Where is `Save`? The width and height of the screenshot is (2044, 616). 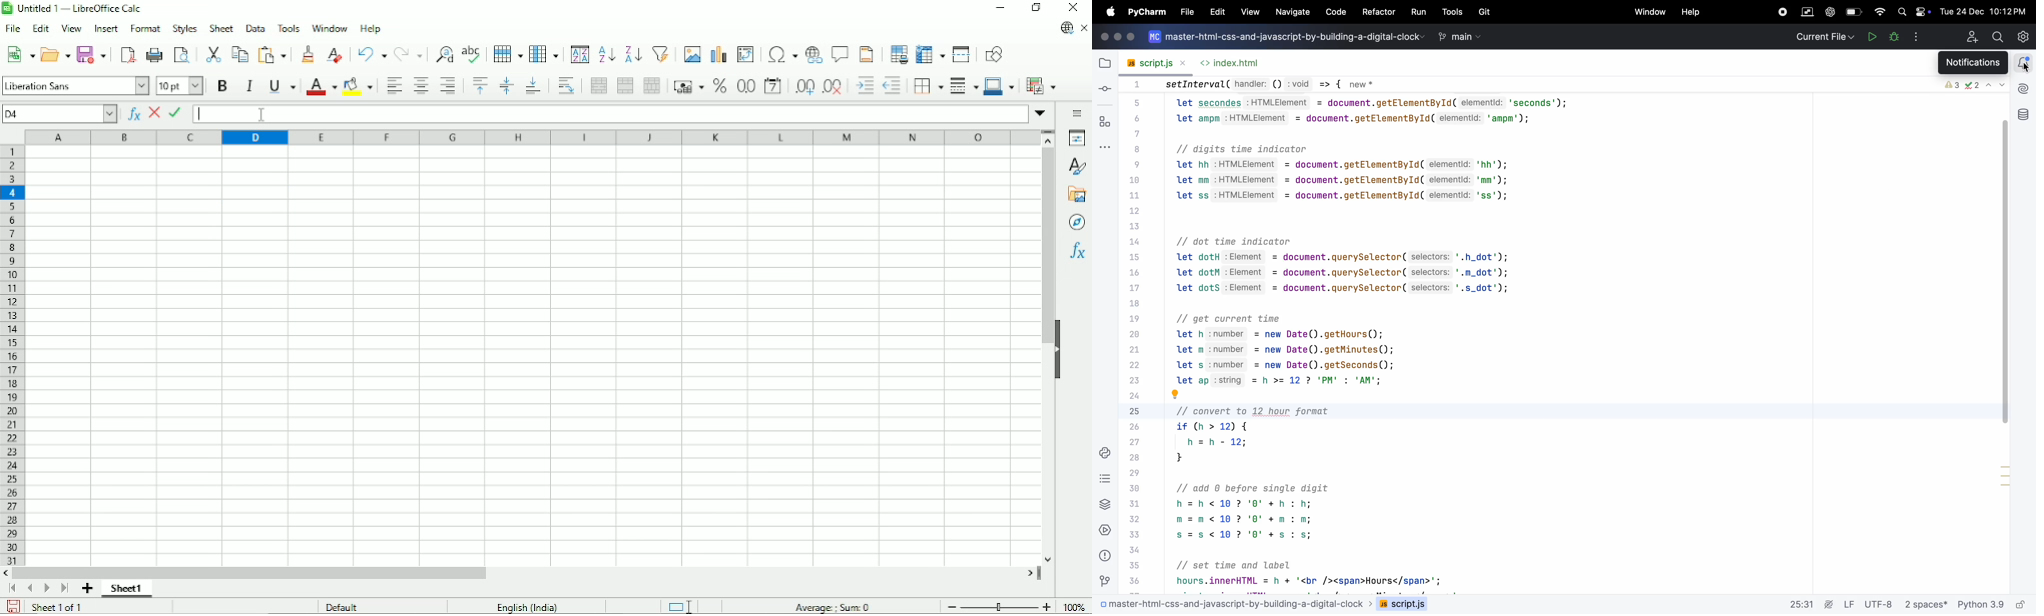
Save is located at coordinates (14, 606).